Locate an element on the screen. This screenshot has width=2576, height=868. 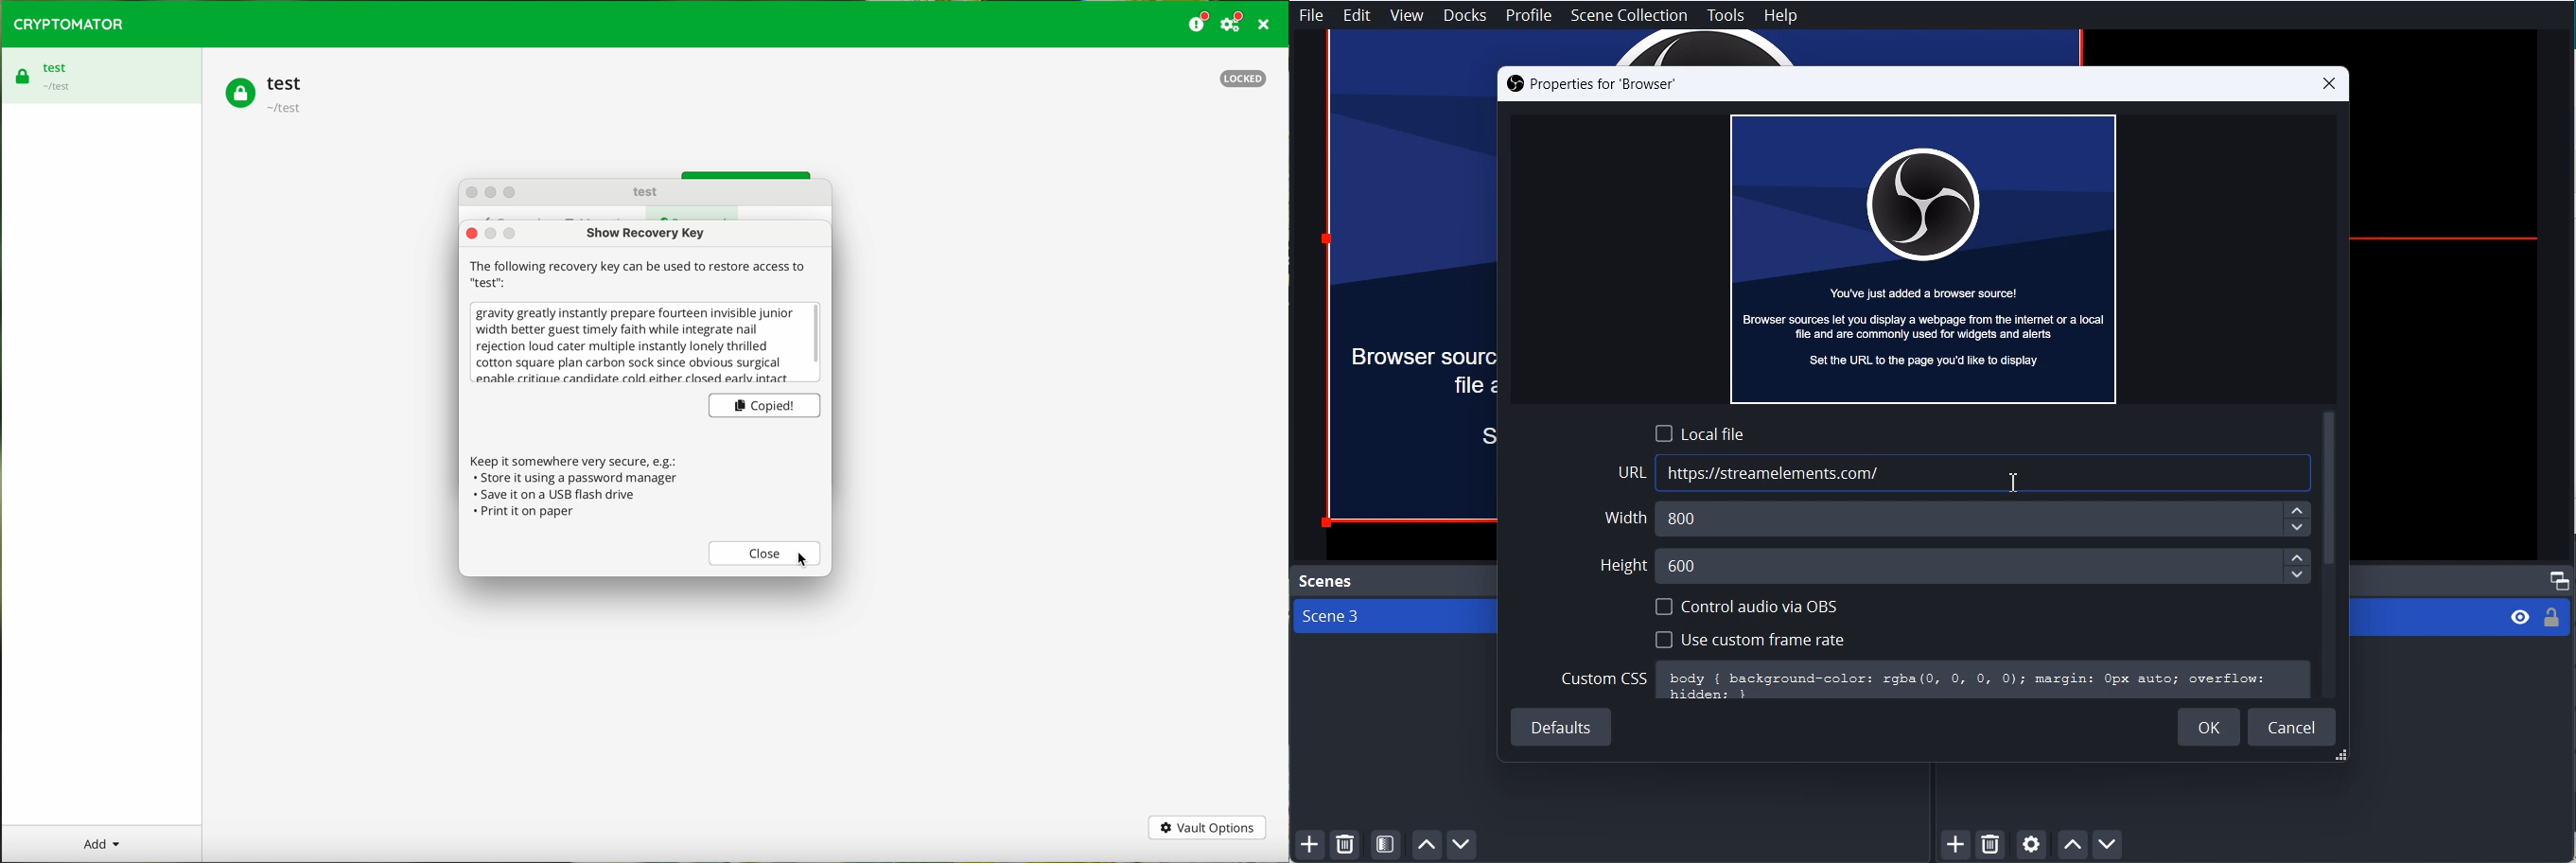
Profile is located at coordinates (1530, 16).